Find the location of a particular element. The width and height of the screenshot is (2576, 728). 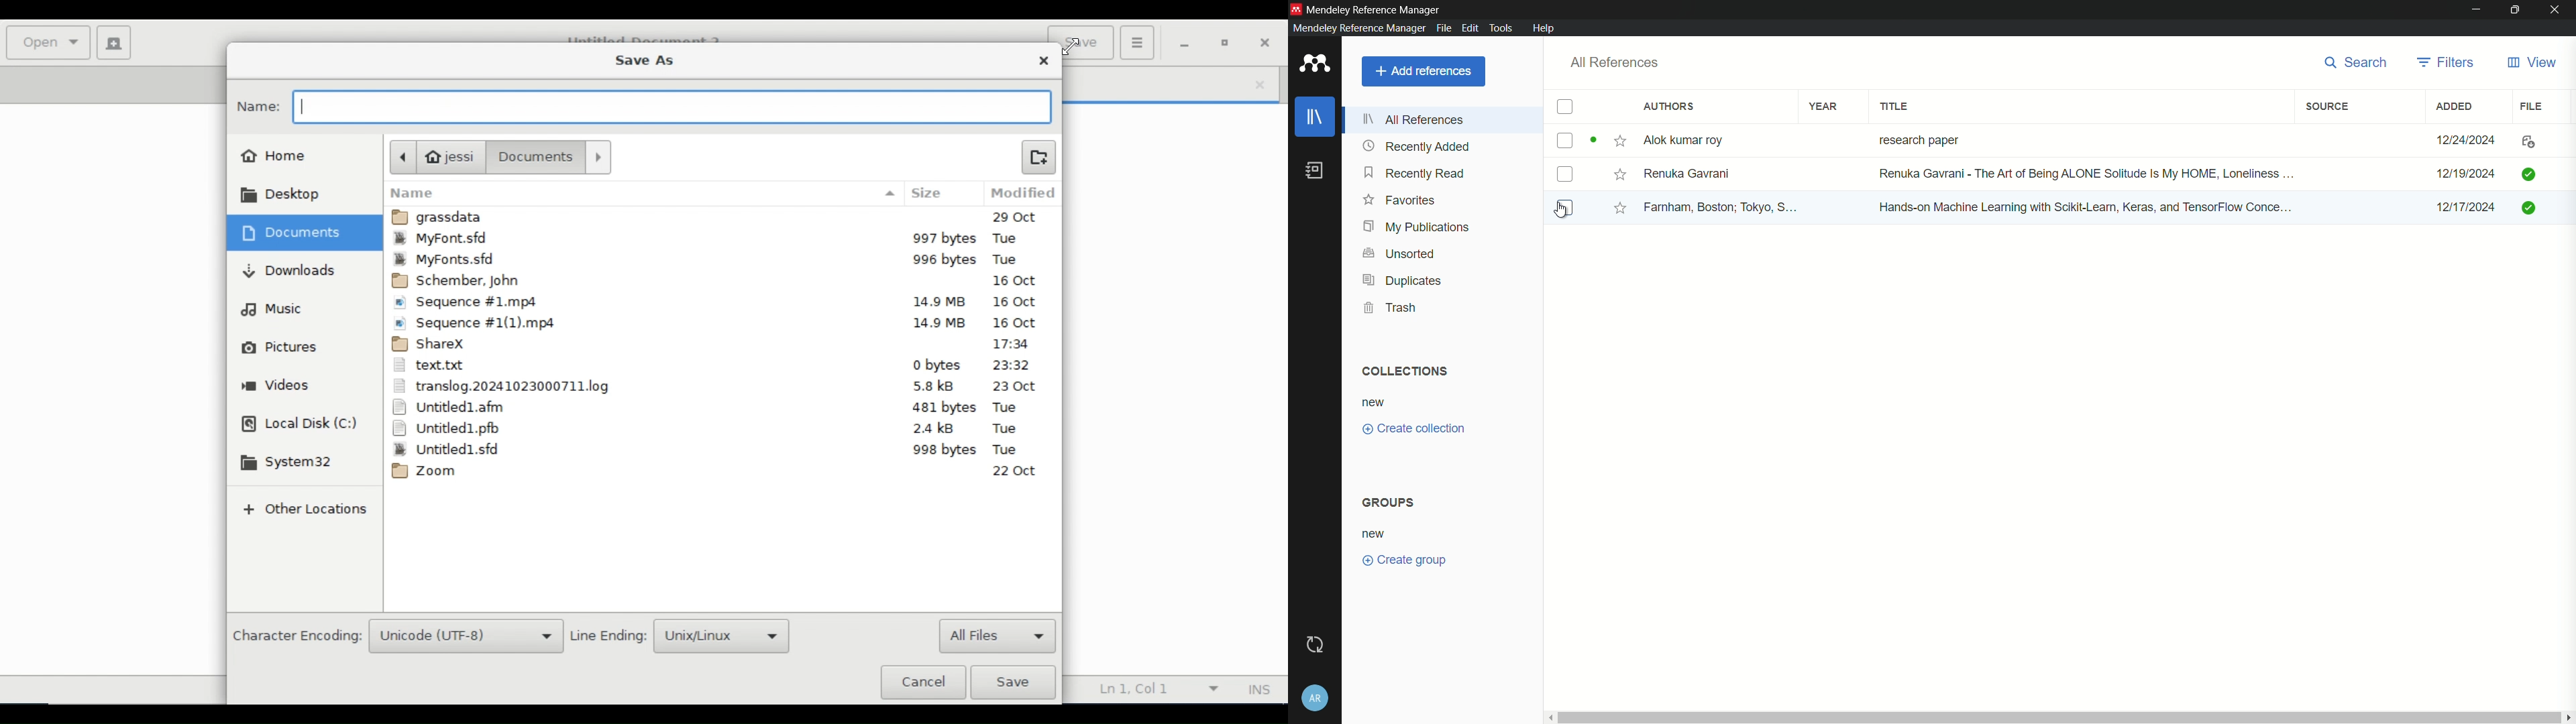

close is located at coordinates (1260, 87).